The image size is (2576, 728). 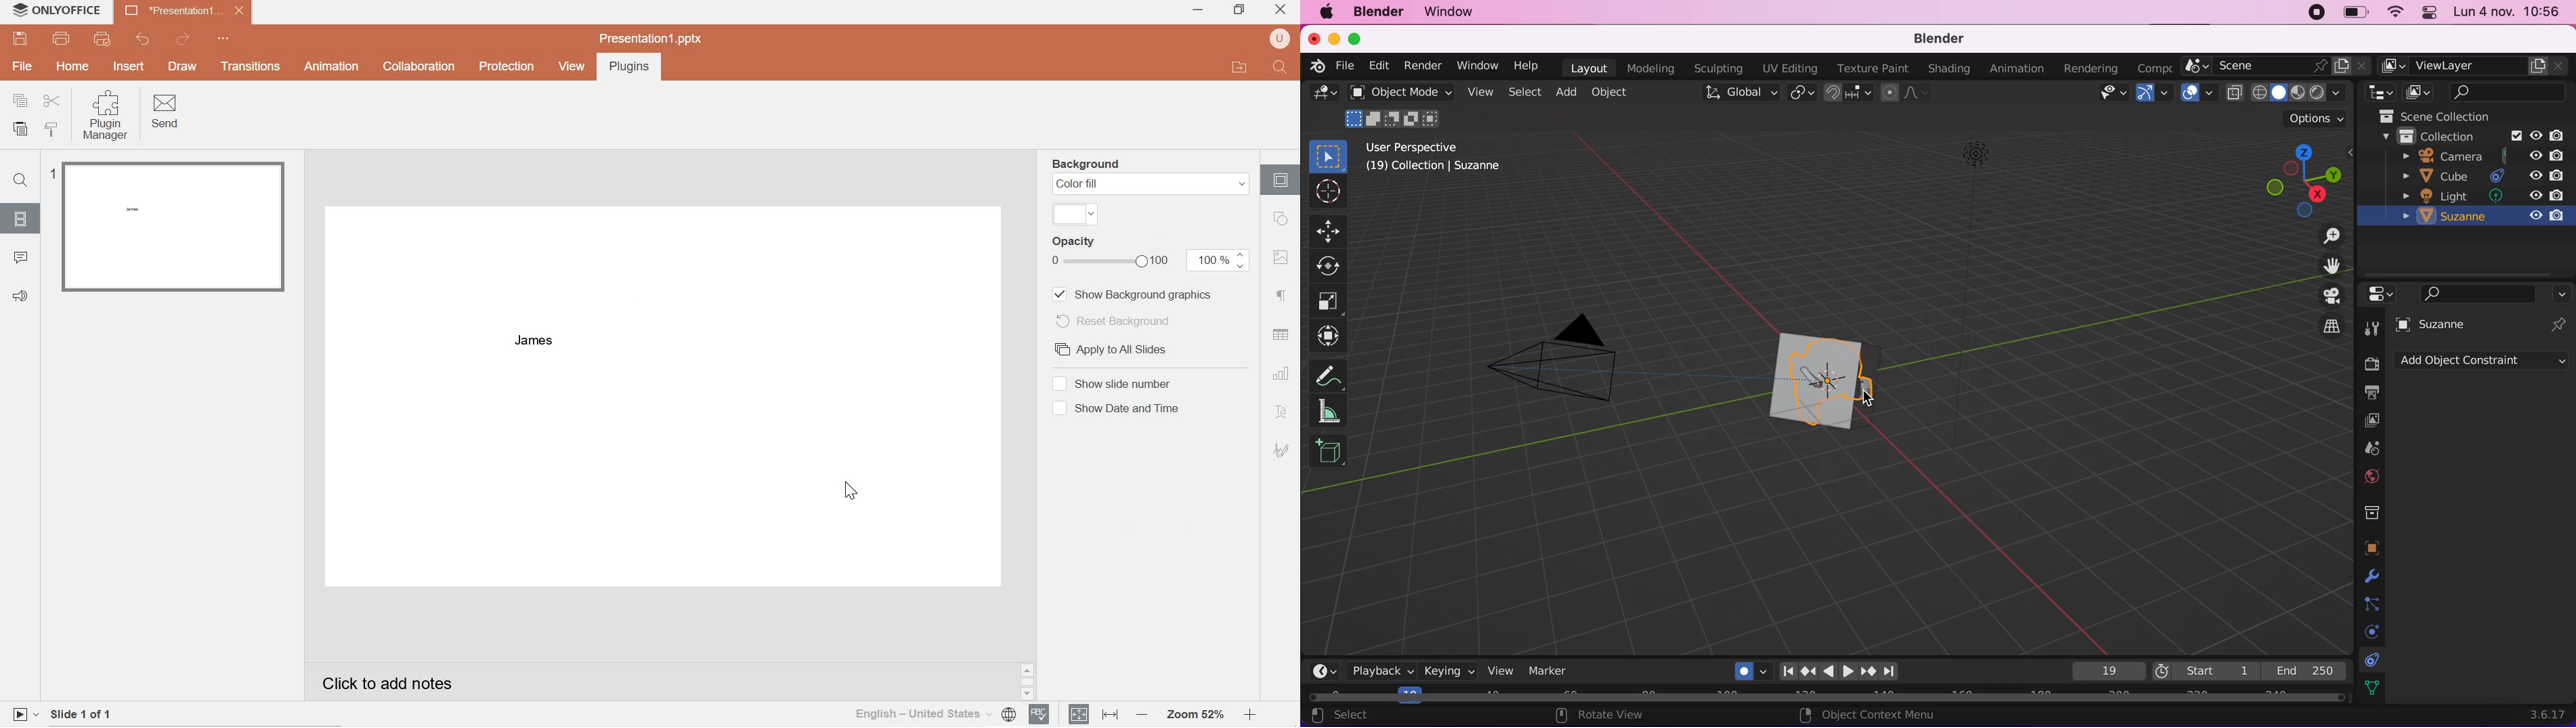 I want to click on annotate, so click(x=1328, y=375).